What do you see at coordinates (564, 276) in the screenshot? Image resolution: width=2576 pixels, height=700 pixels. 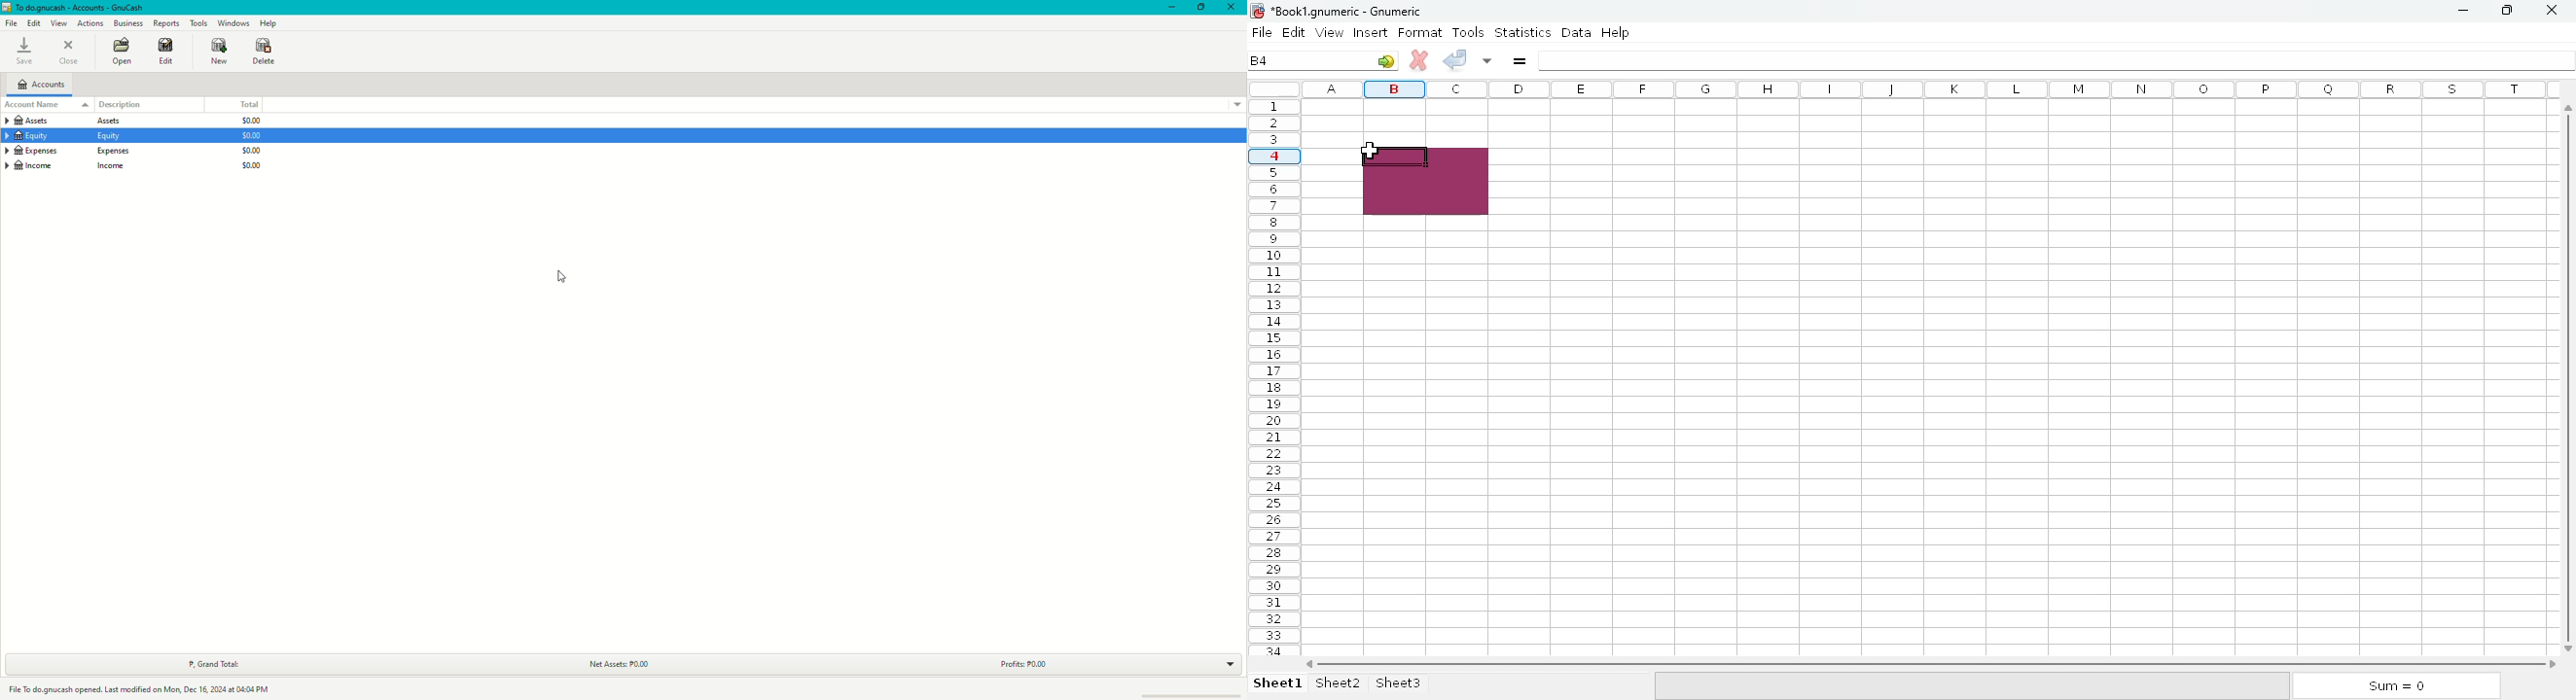 I see `Cursor` at bounding box center [564, 276].